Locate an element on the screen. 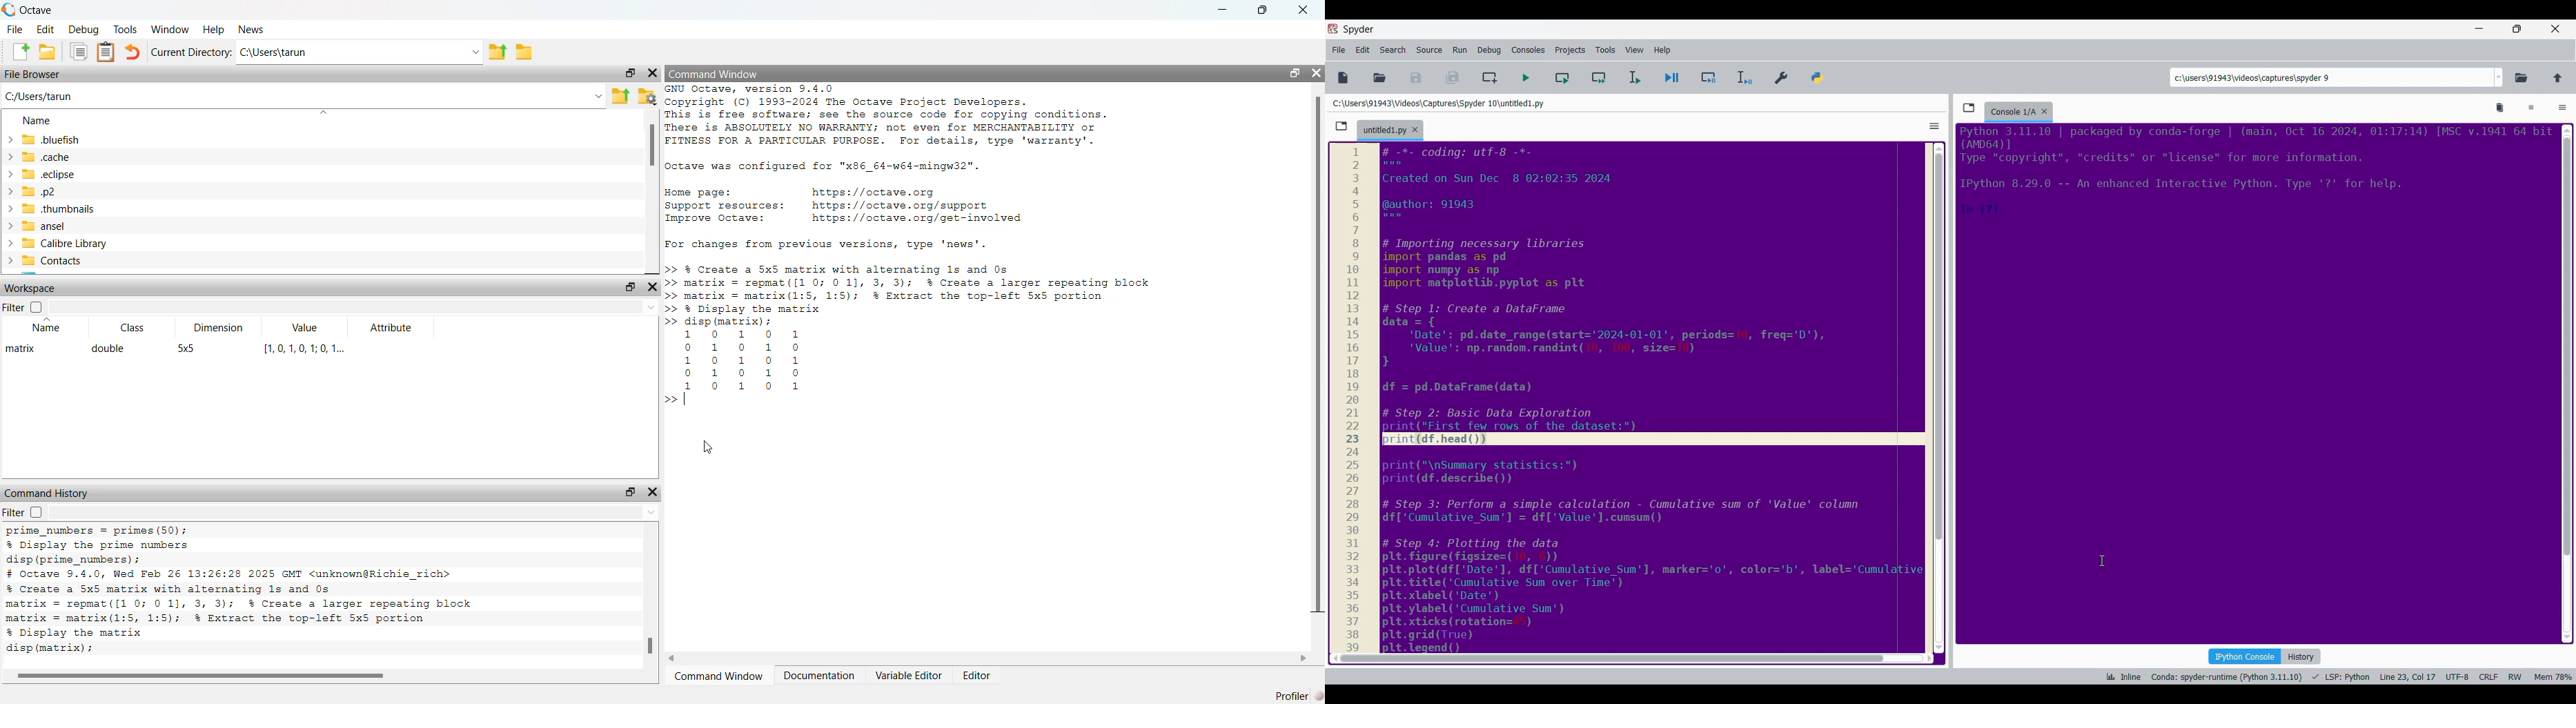  Save file is located at coordinates (1417, 78).